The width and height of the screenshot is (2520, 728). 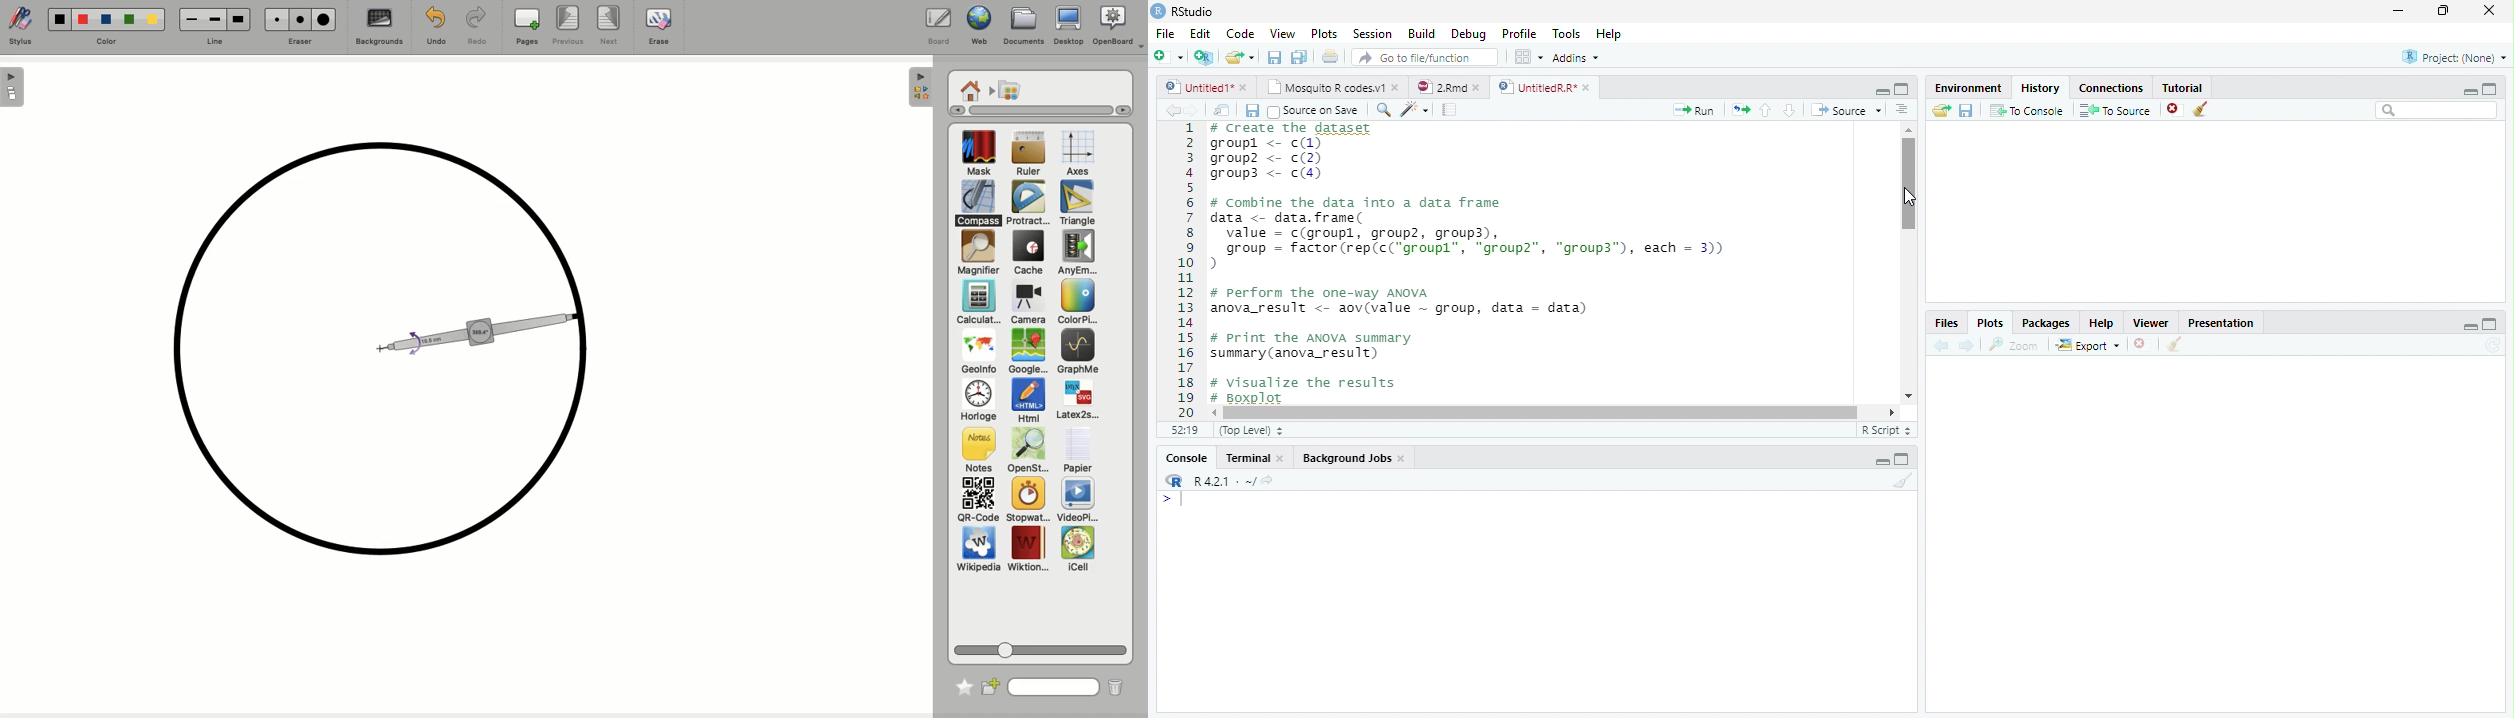 I want to click on Minimize, so click(x=2467, y=91).